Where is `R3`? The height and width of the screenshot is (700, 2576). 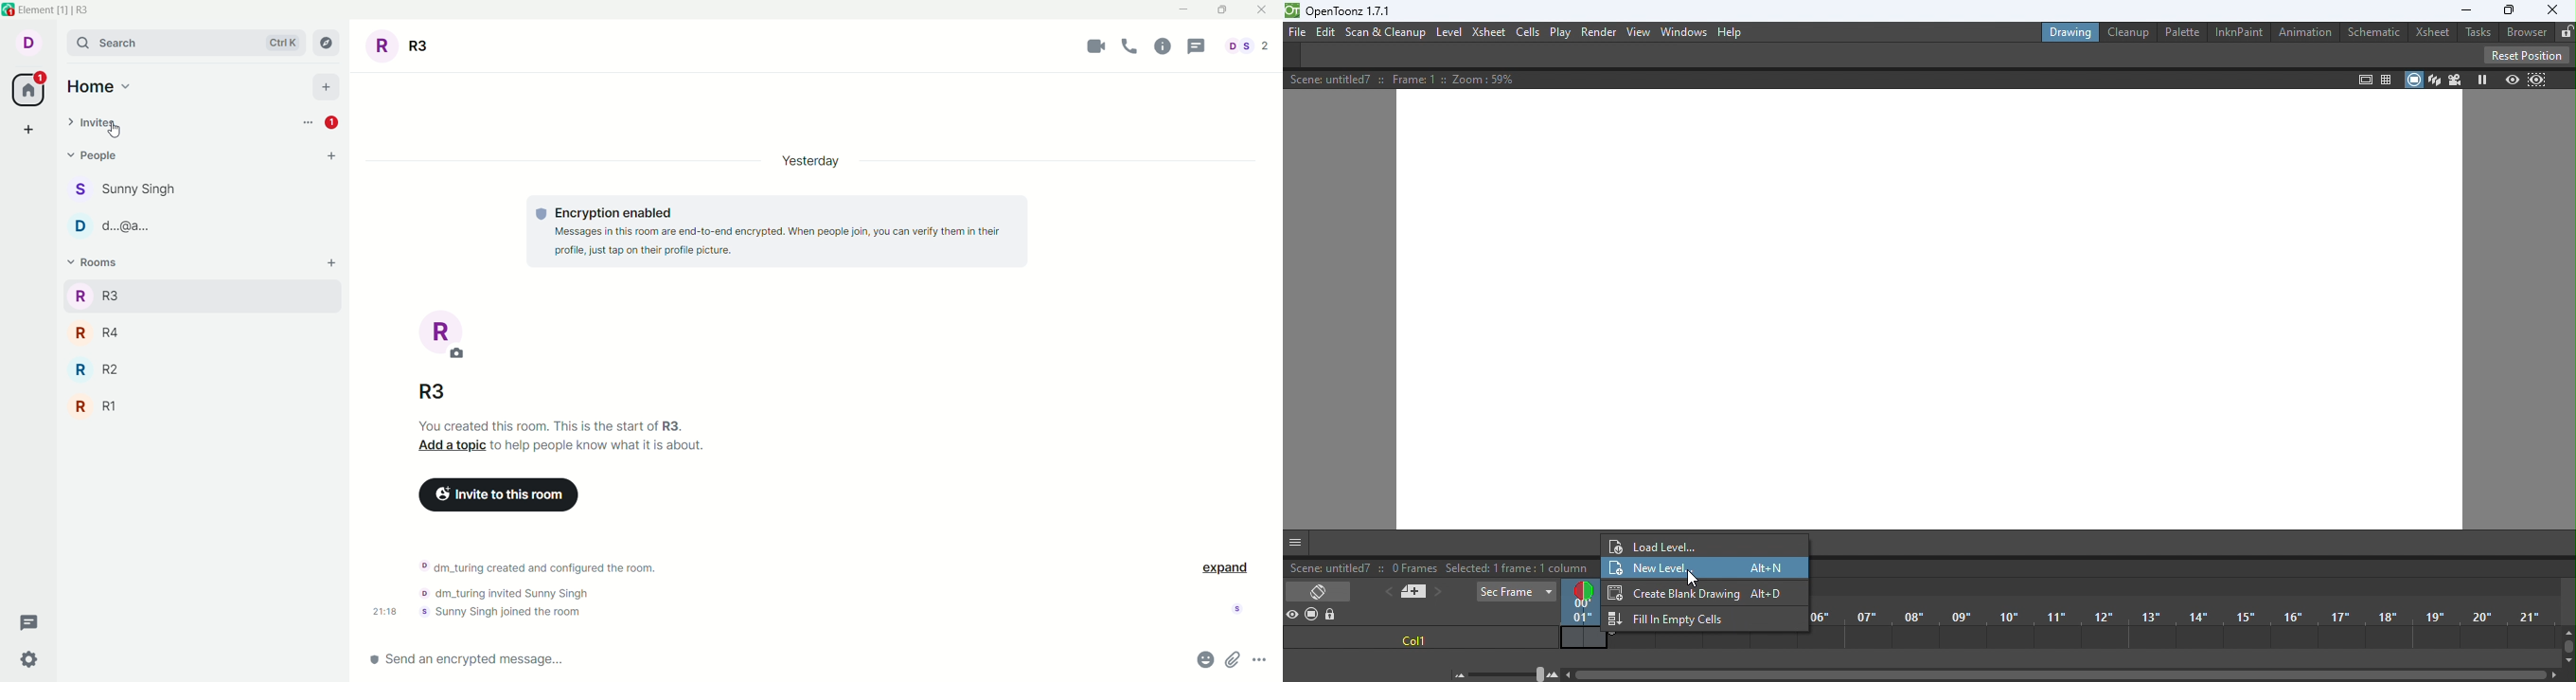 R3 is located at coordinates (198, 295).